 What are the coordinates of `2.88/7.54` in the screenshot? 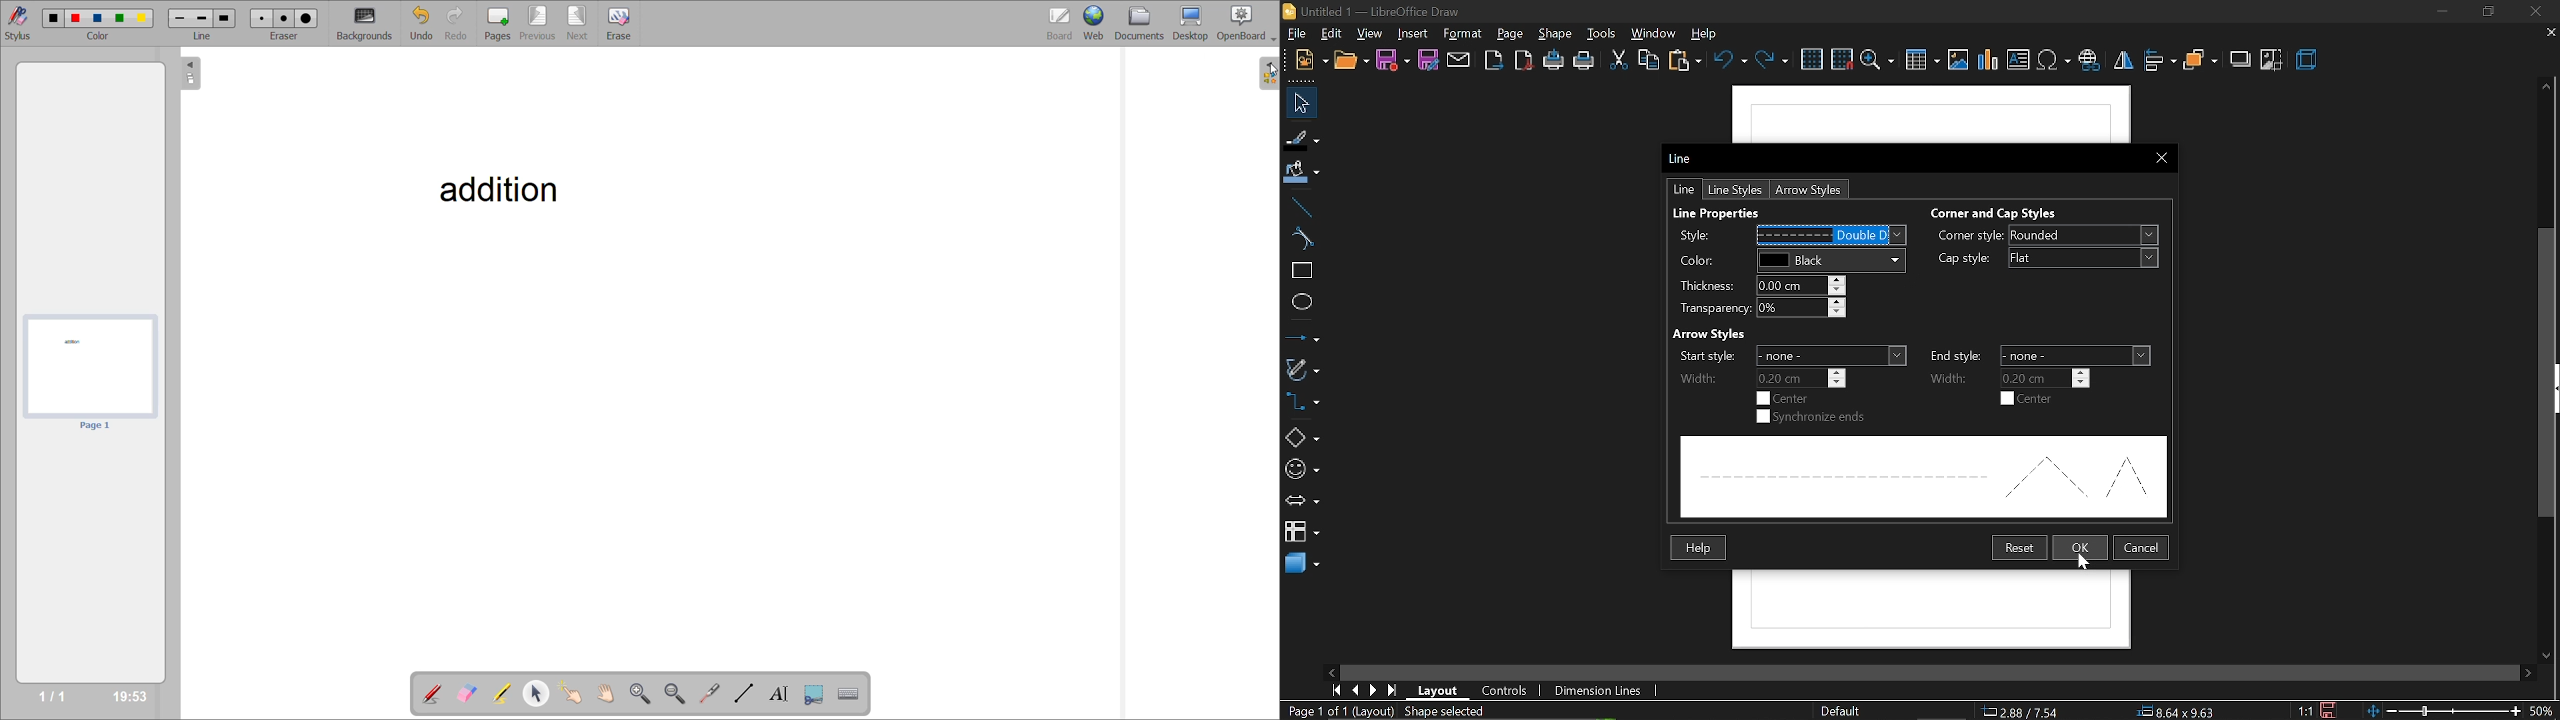 It's located at (2022, 710).